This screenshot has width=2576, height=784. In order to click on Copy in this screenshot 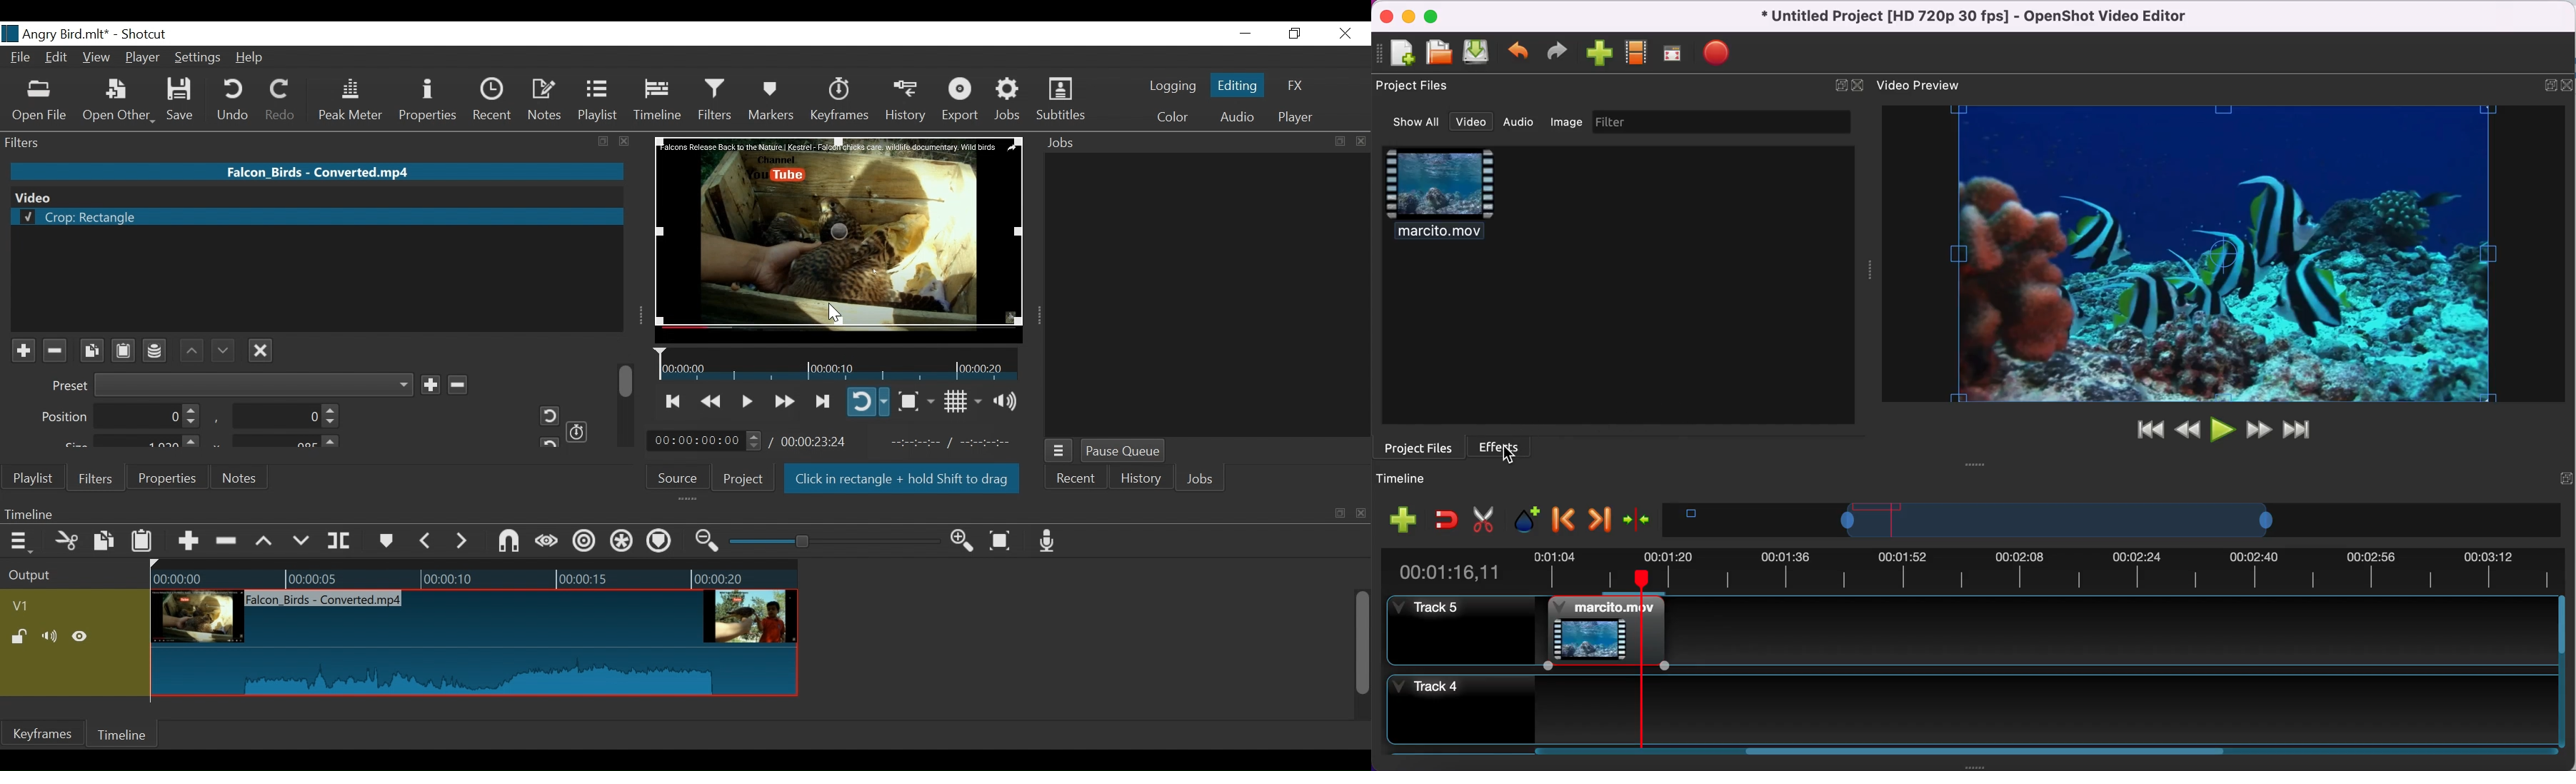, I will do `click(106, 543)`.